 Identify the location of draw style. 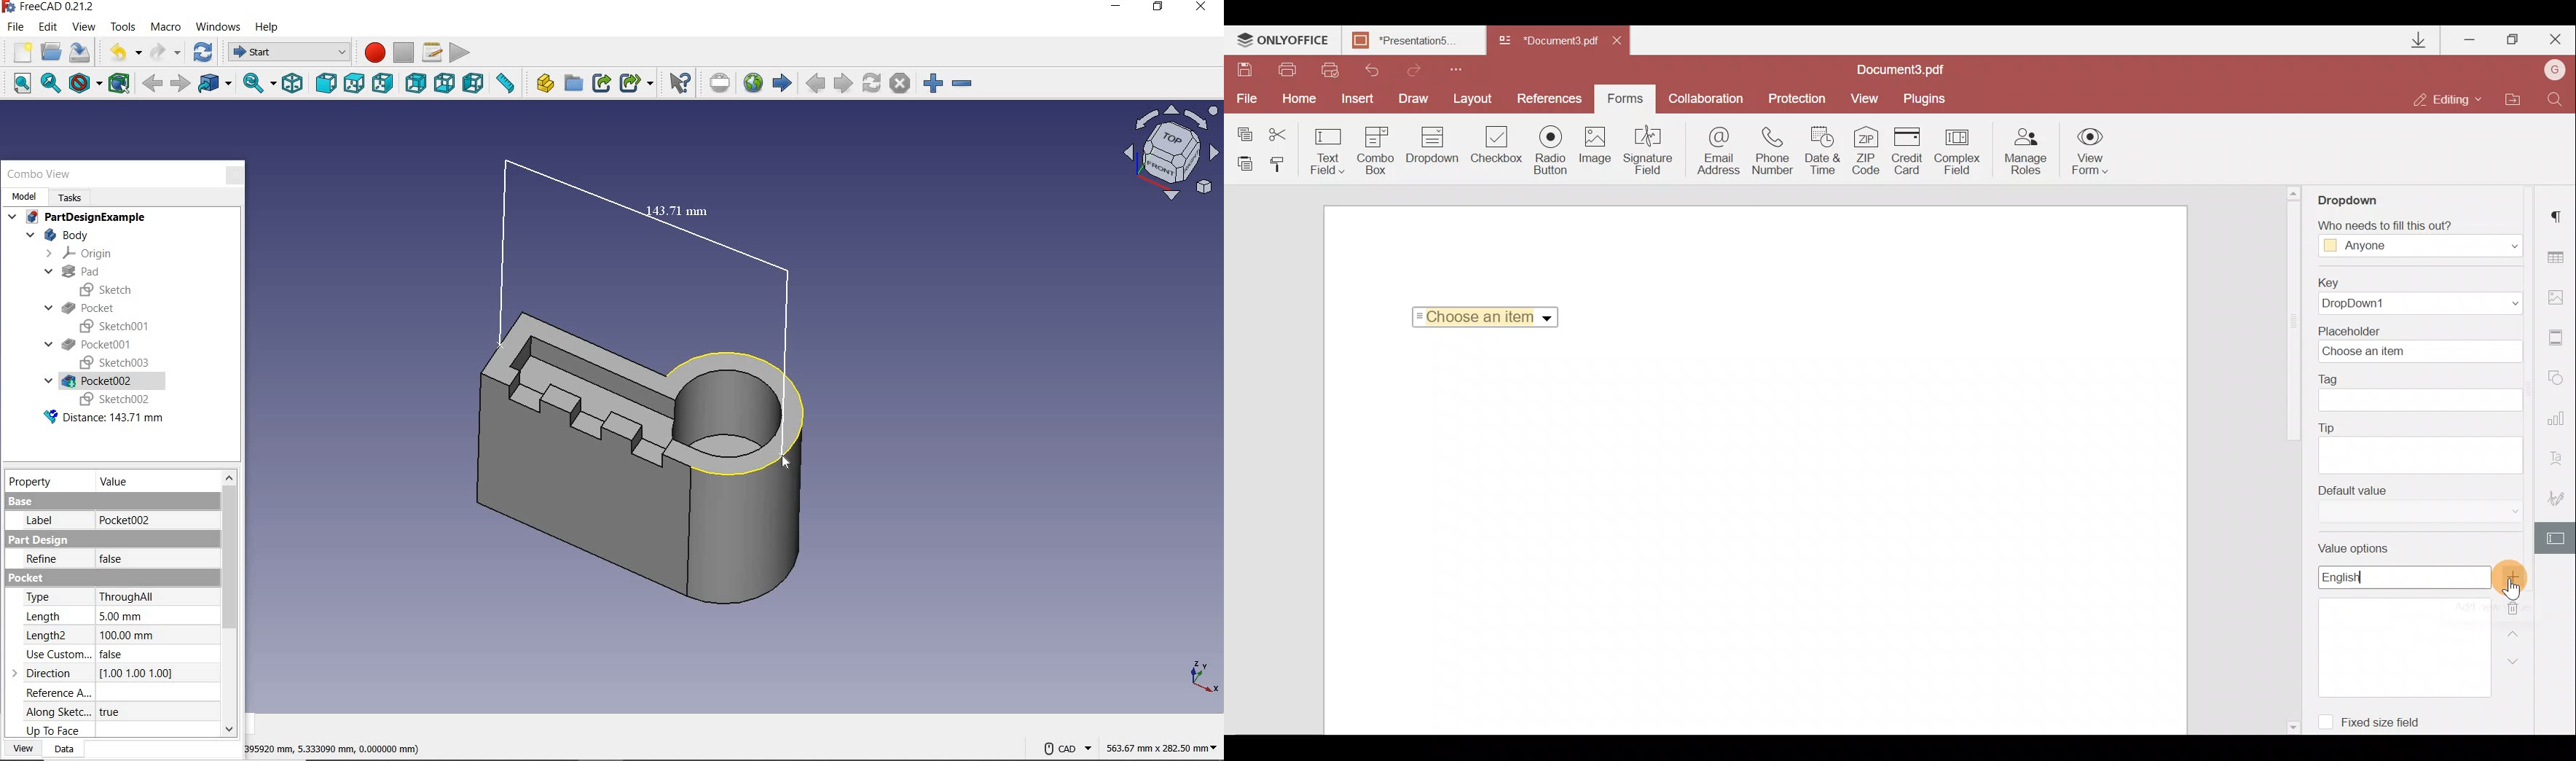
(85, 84).